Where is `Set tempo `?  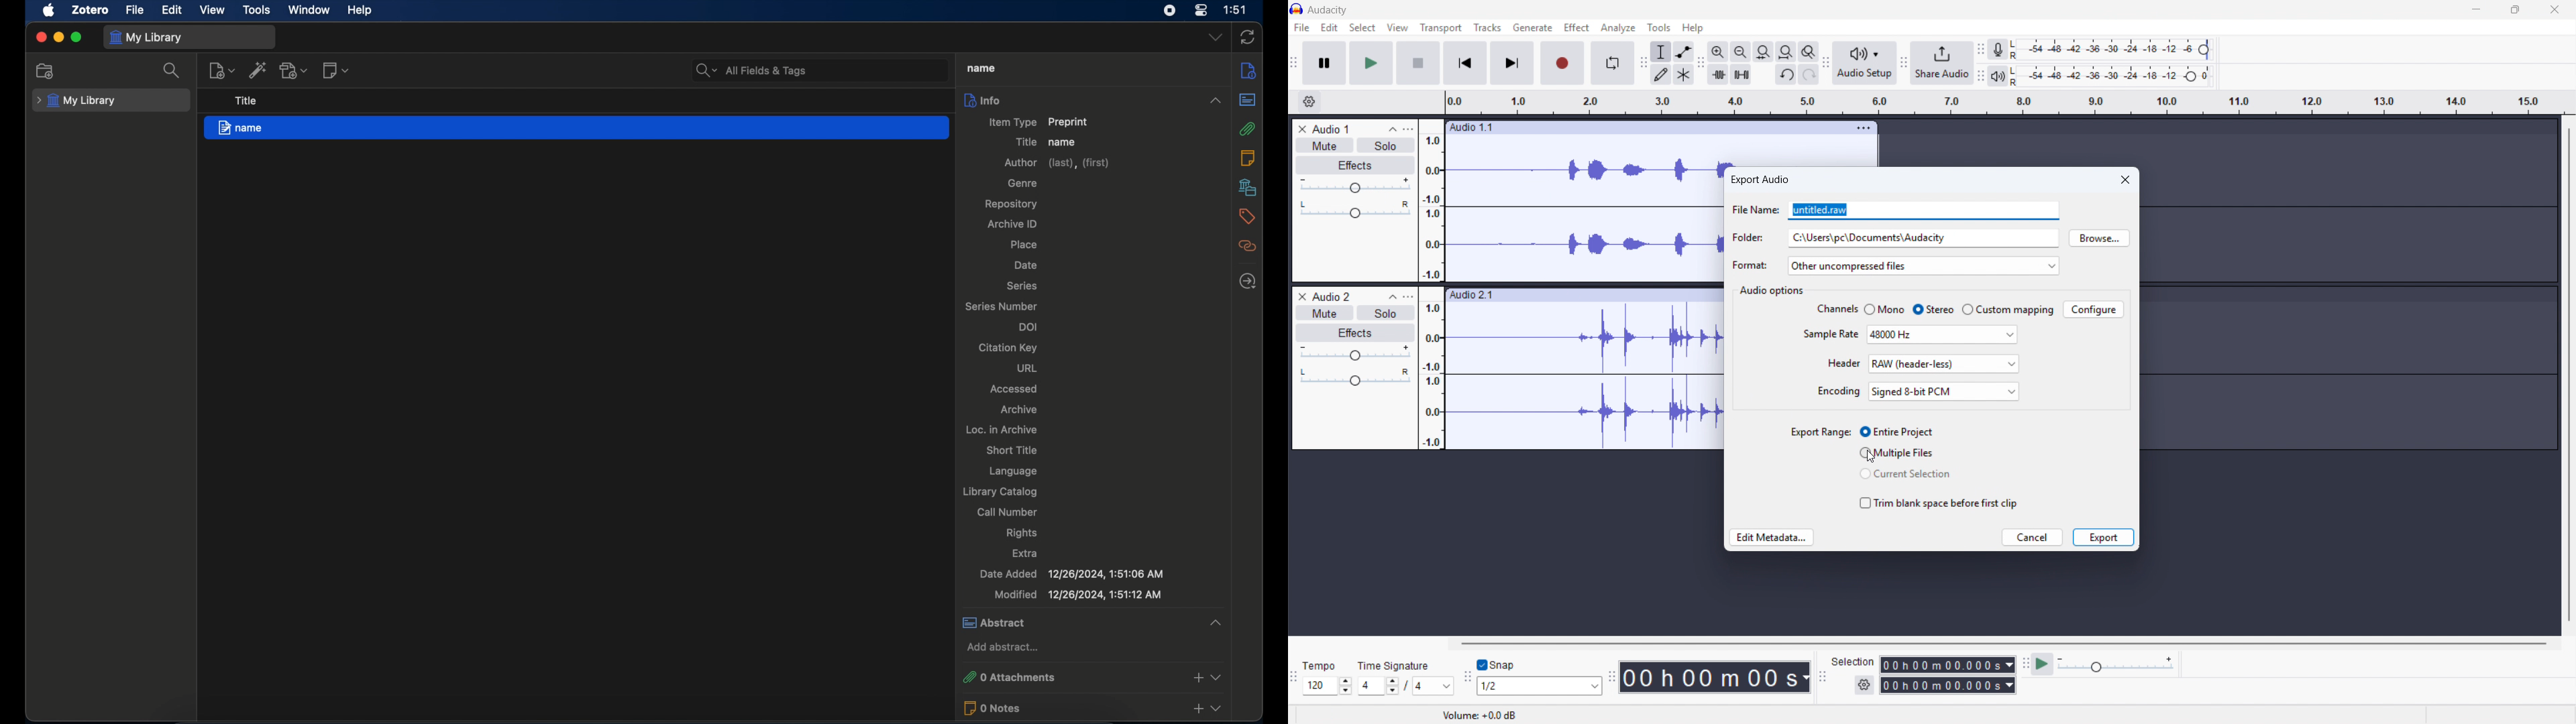
Set tempo  is located at coordinates (1328, 686).